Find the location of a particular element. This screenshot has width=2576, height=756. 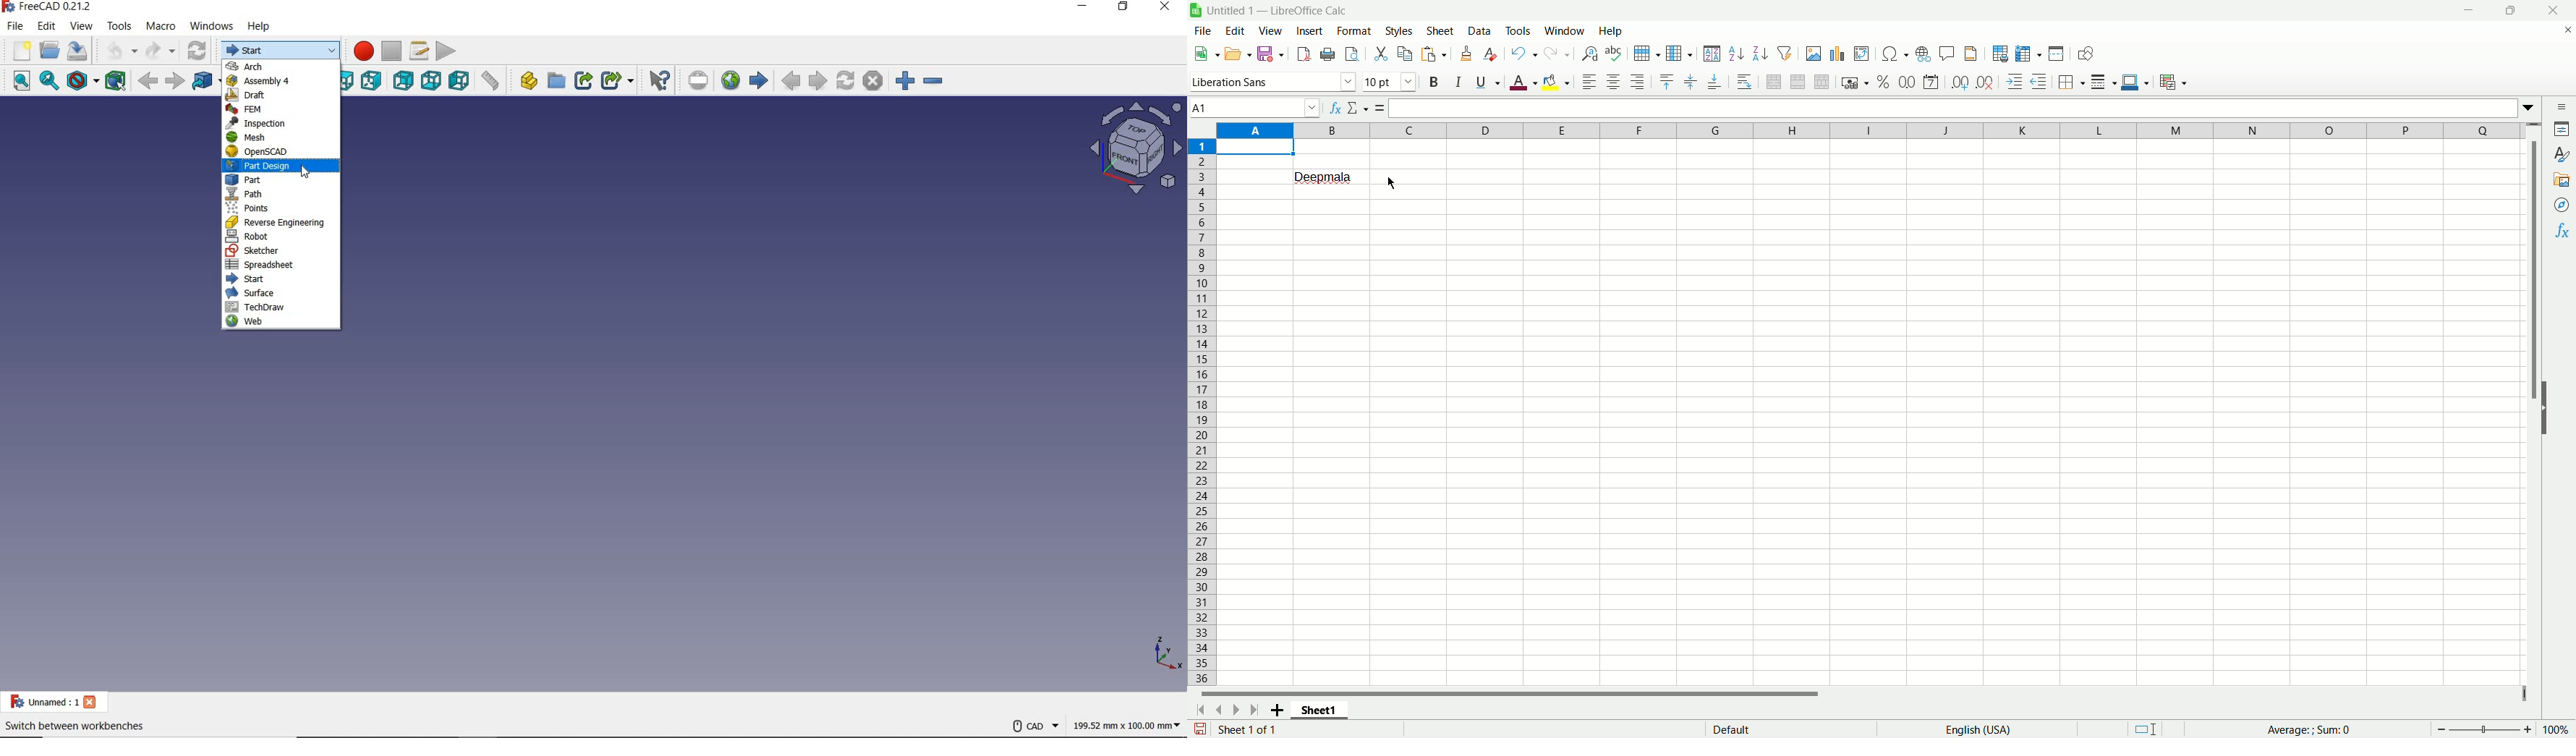

Input line is located at coordinates (1961, 108).